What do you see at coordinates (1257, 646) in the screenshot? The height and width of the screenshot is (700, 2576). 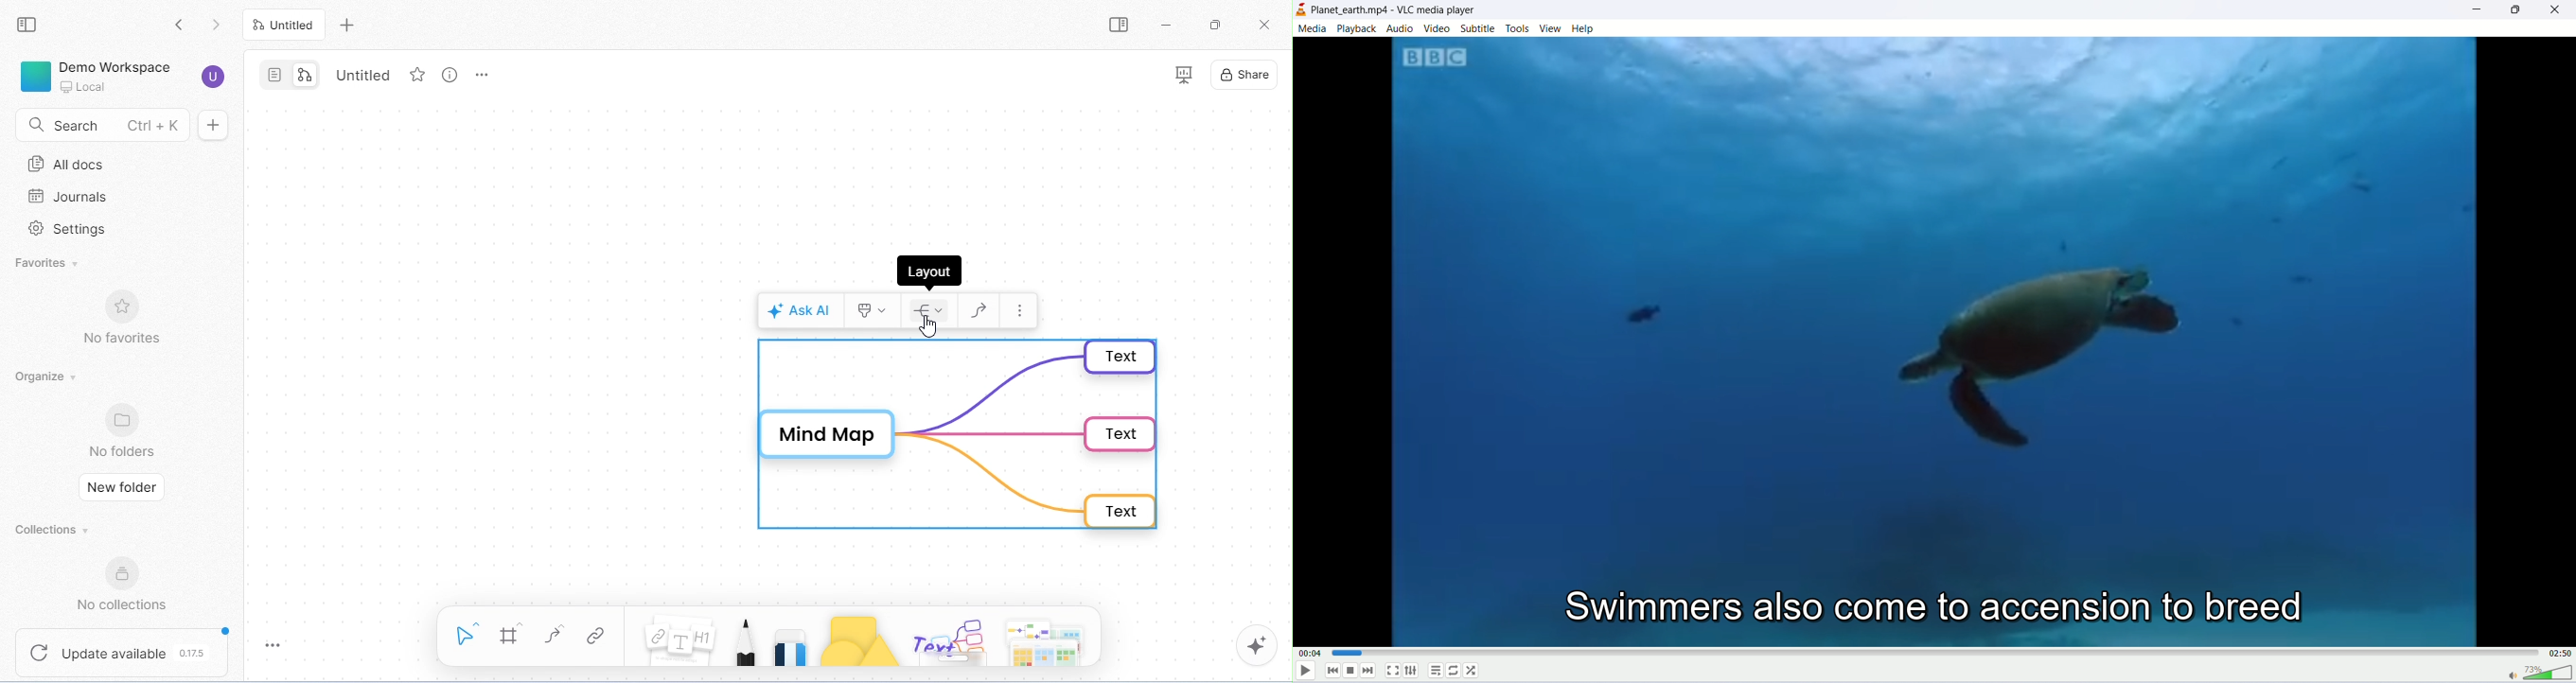 I see `AI` at bounding box center [1257, 646].